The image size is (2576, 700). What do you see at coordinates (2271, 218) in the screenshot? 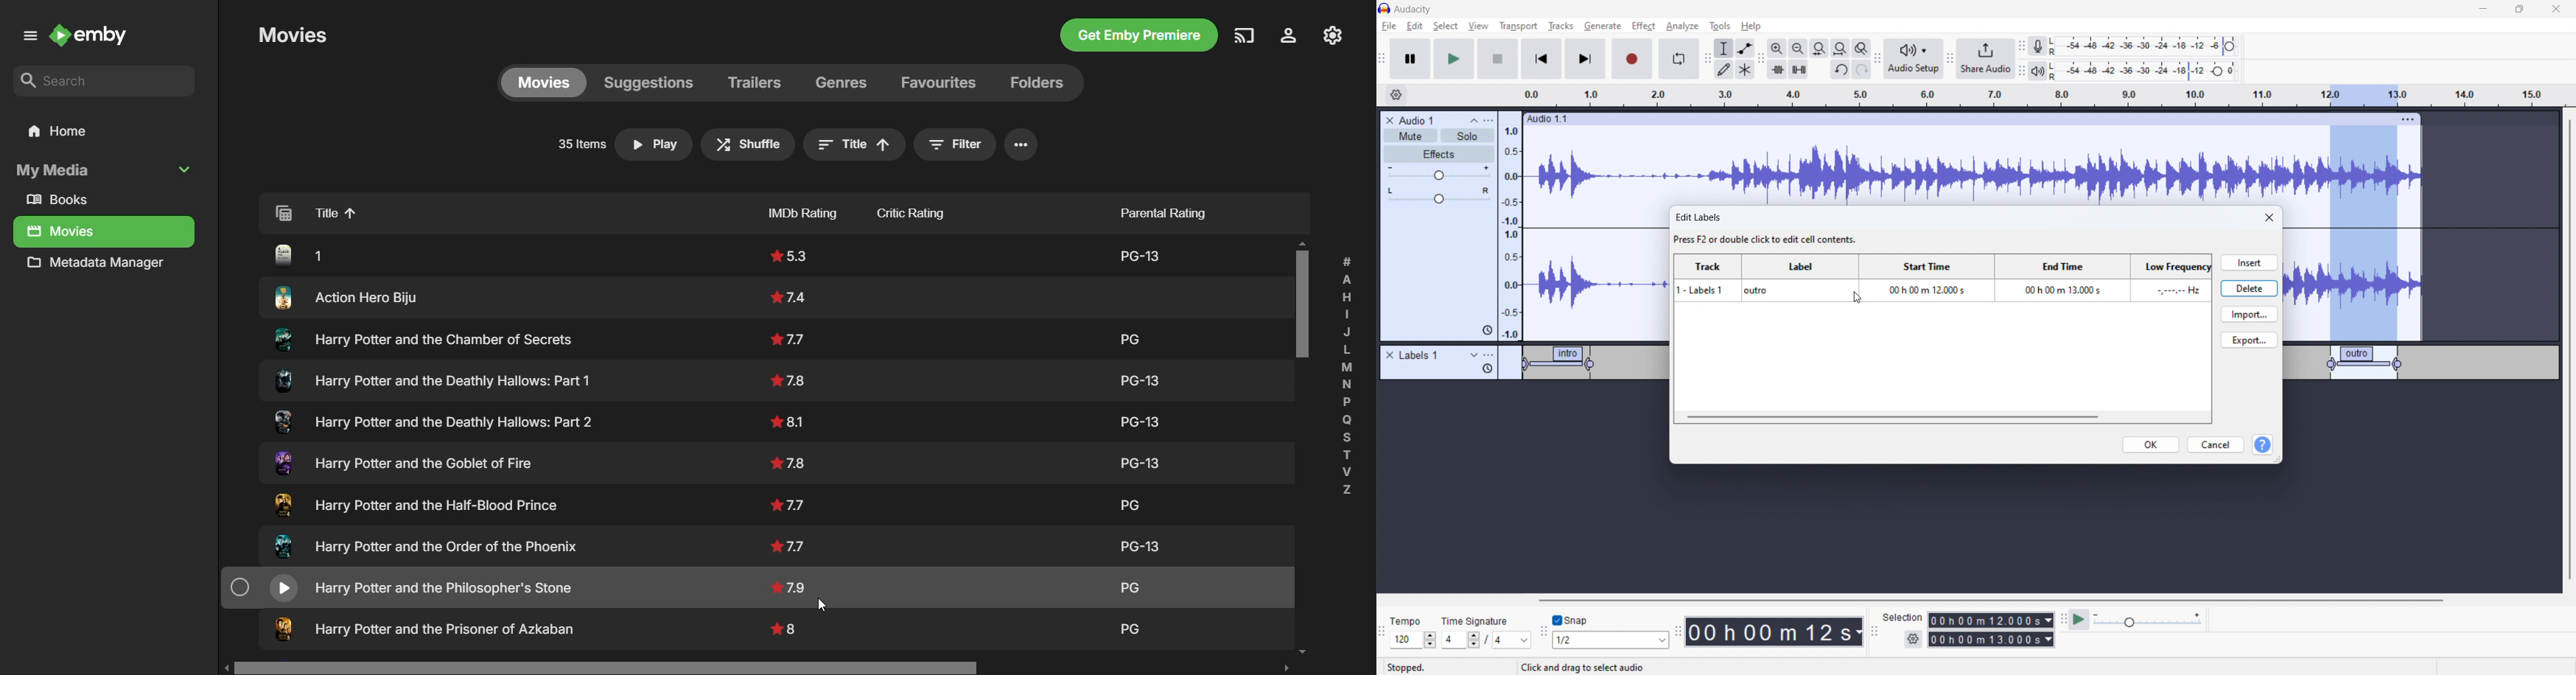
I see `close` at bounding box center [2271, 218].